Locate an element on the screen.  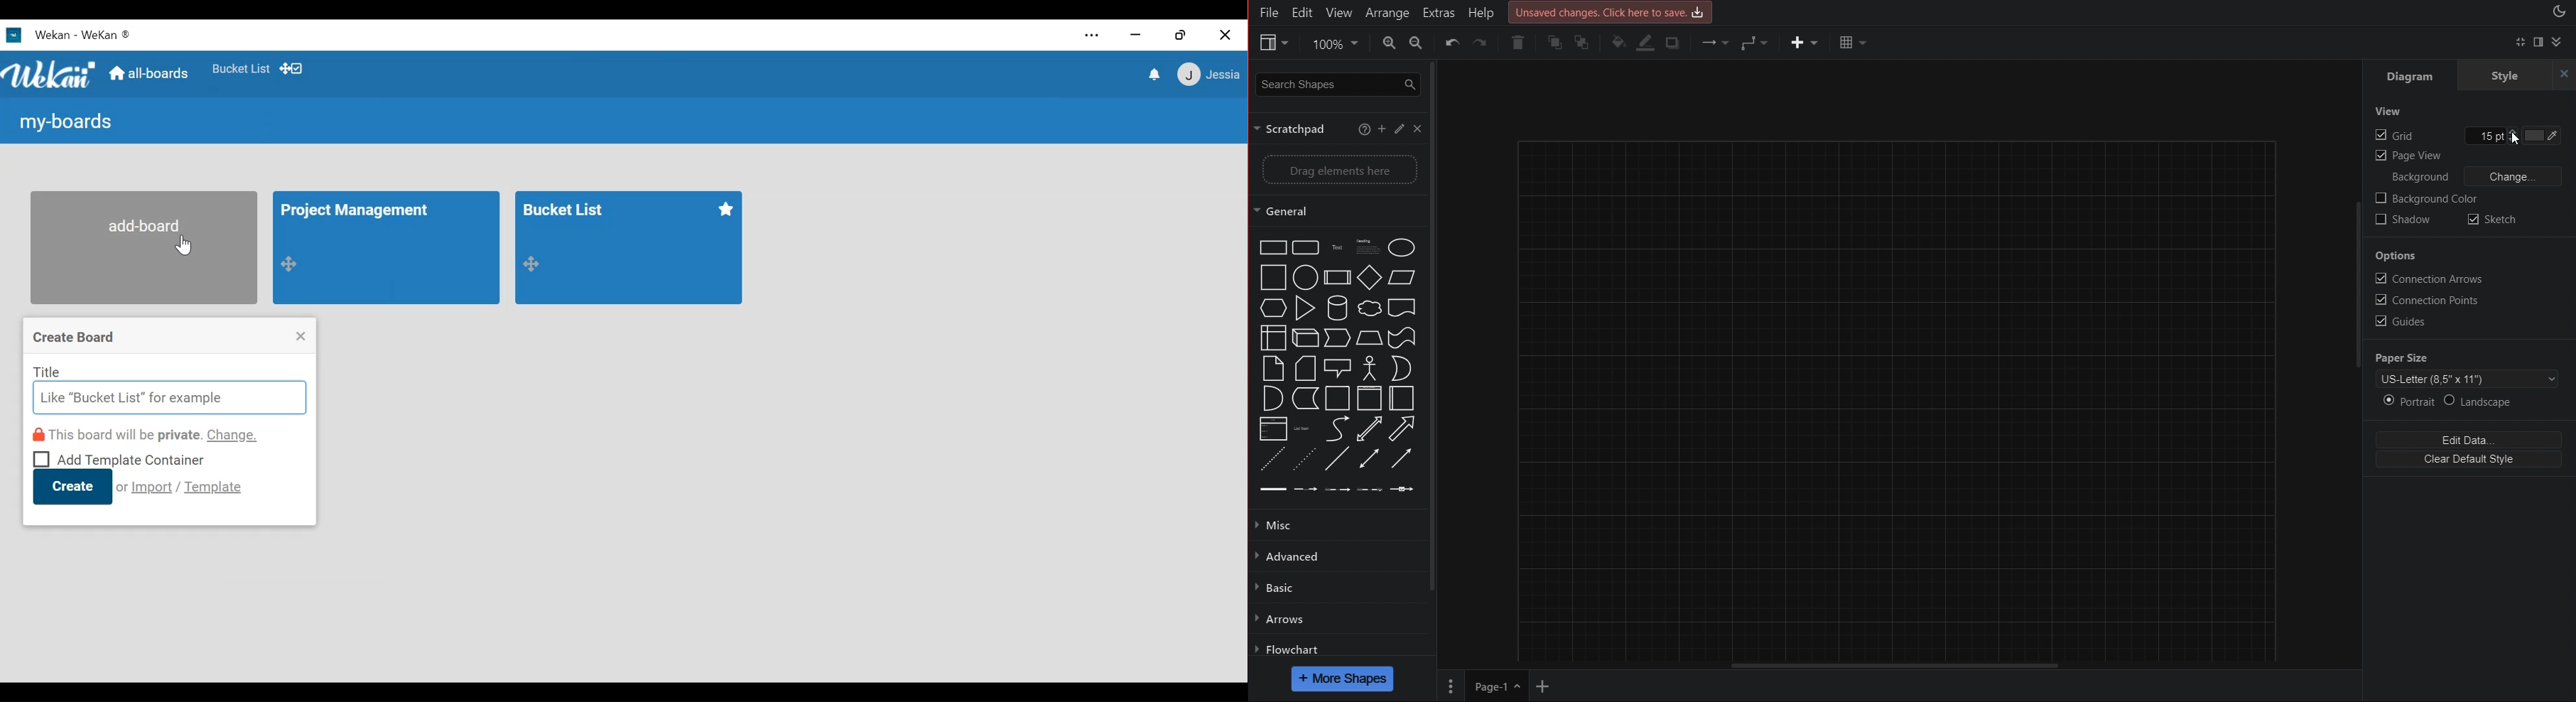
Undo is located at coordinates (1452, 45).